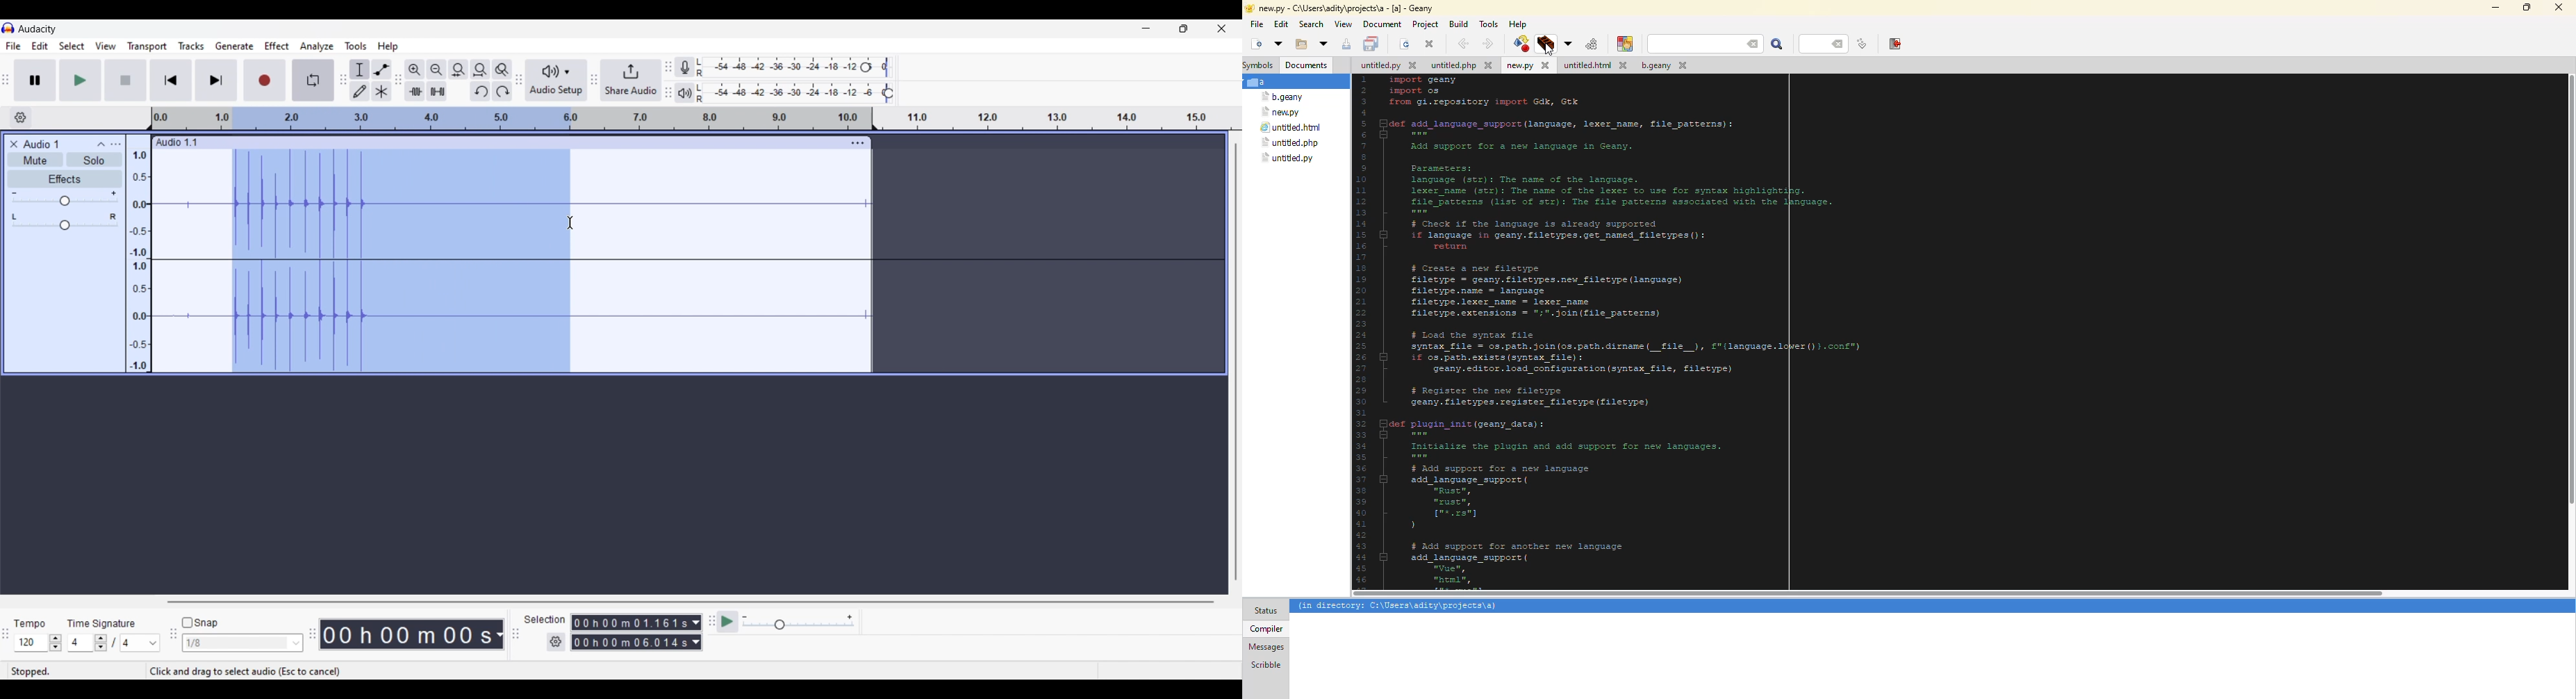 The width and height of the screenshot is (2576, 700). I want to click on Open menu, so click(115, 144).